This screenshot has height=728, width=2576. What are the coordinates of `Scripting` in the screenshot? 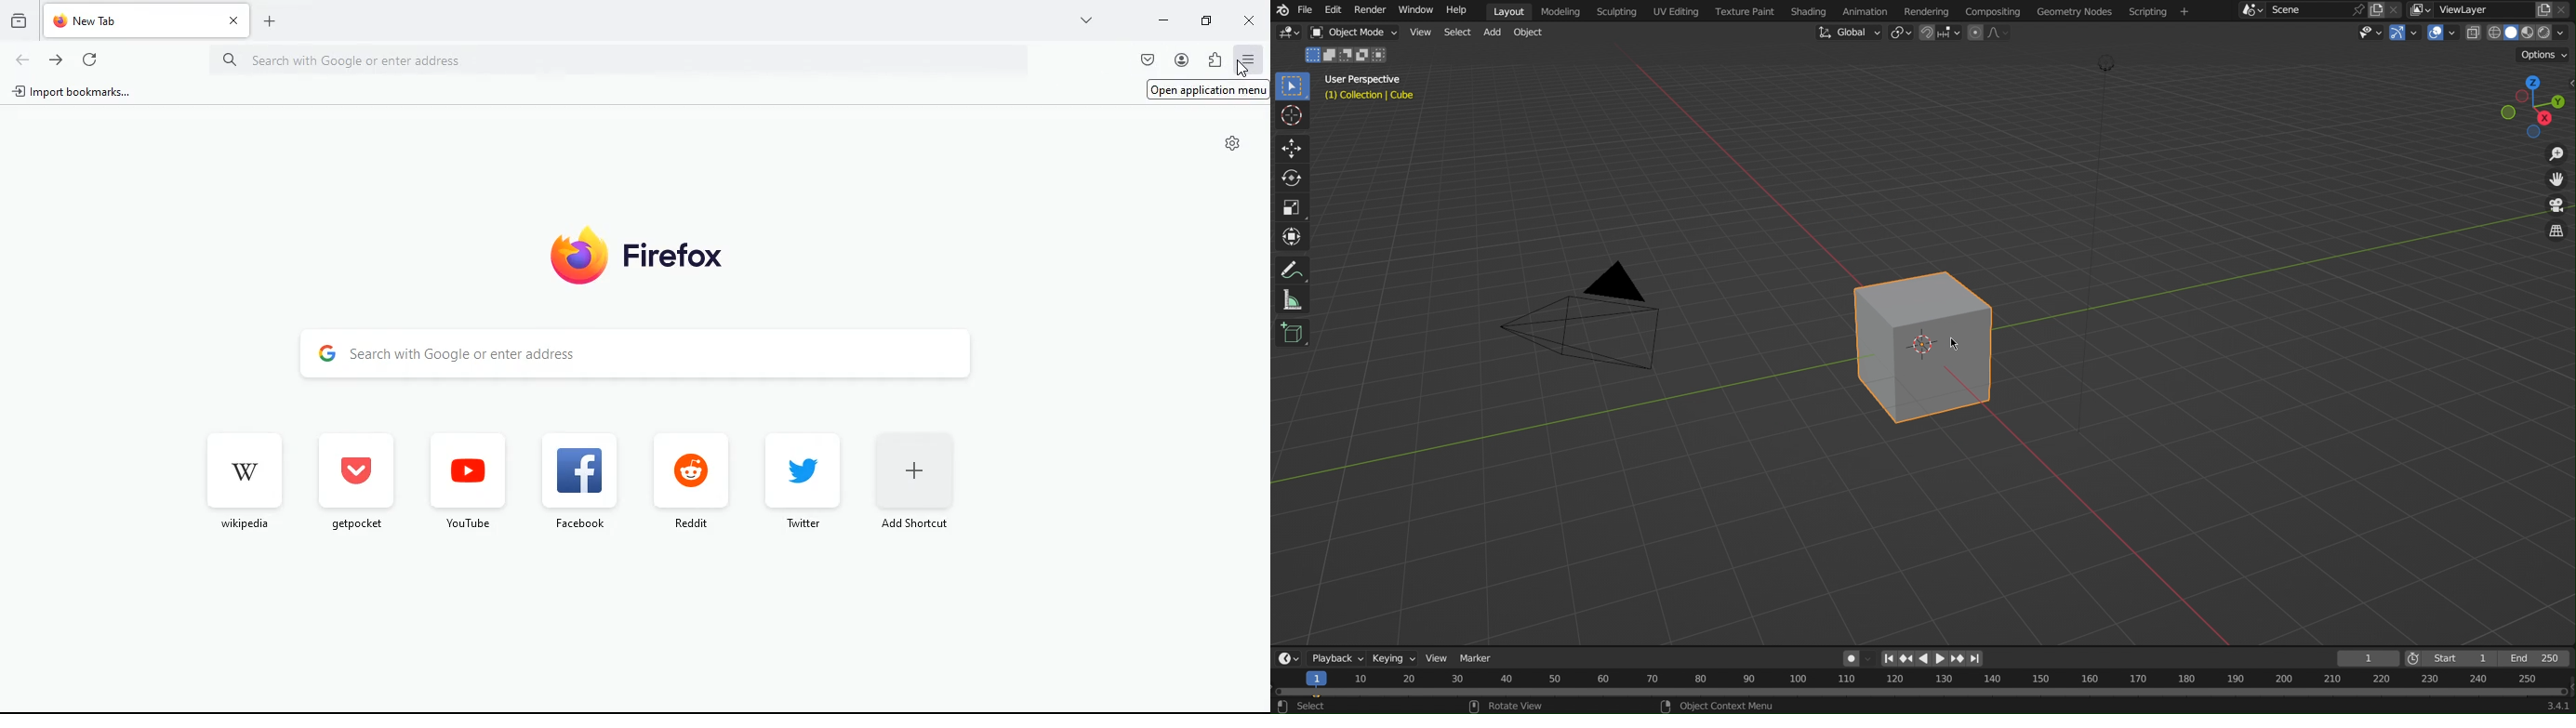 It's located at (2157, 12).